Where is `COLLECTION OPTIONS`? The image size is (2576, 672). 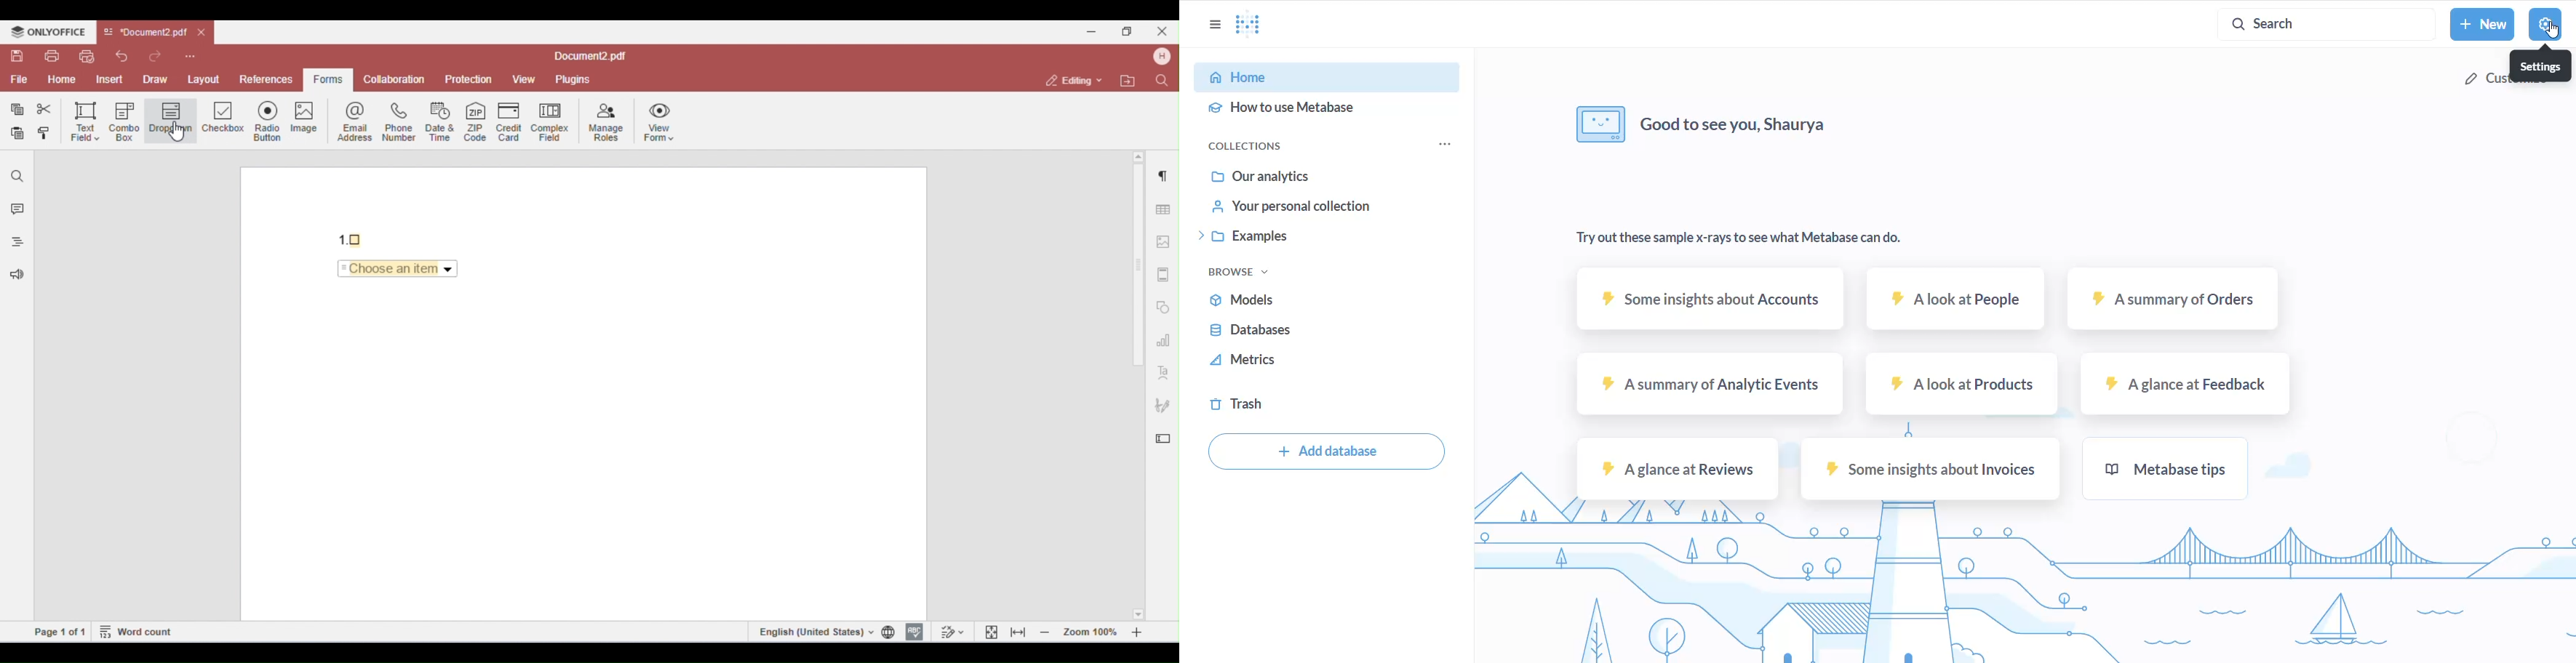 COLLECTION OPTIONS is located at coordinates (1448, 145).